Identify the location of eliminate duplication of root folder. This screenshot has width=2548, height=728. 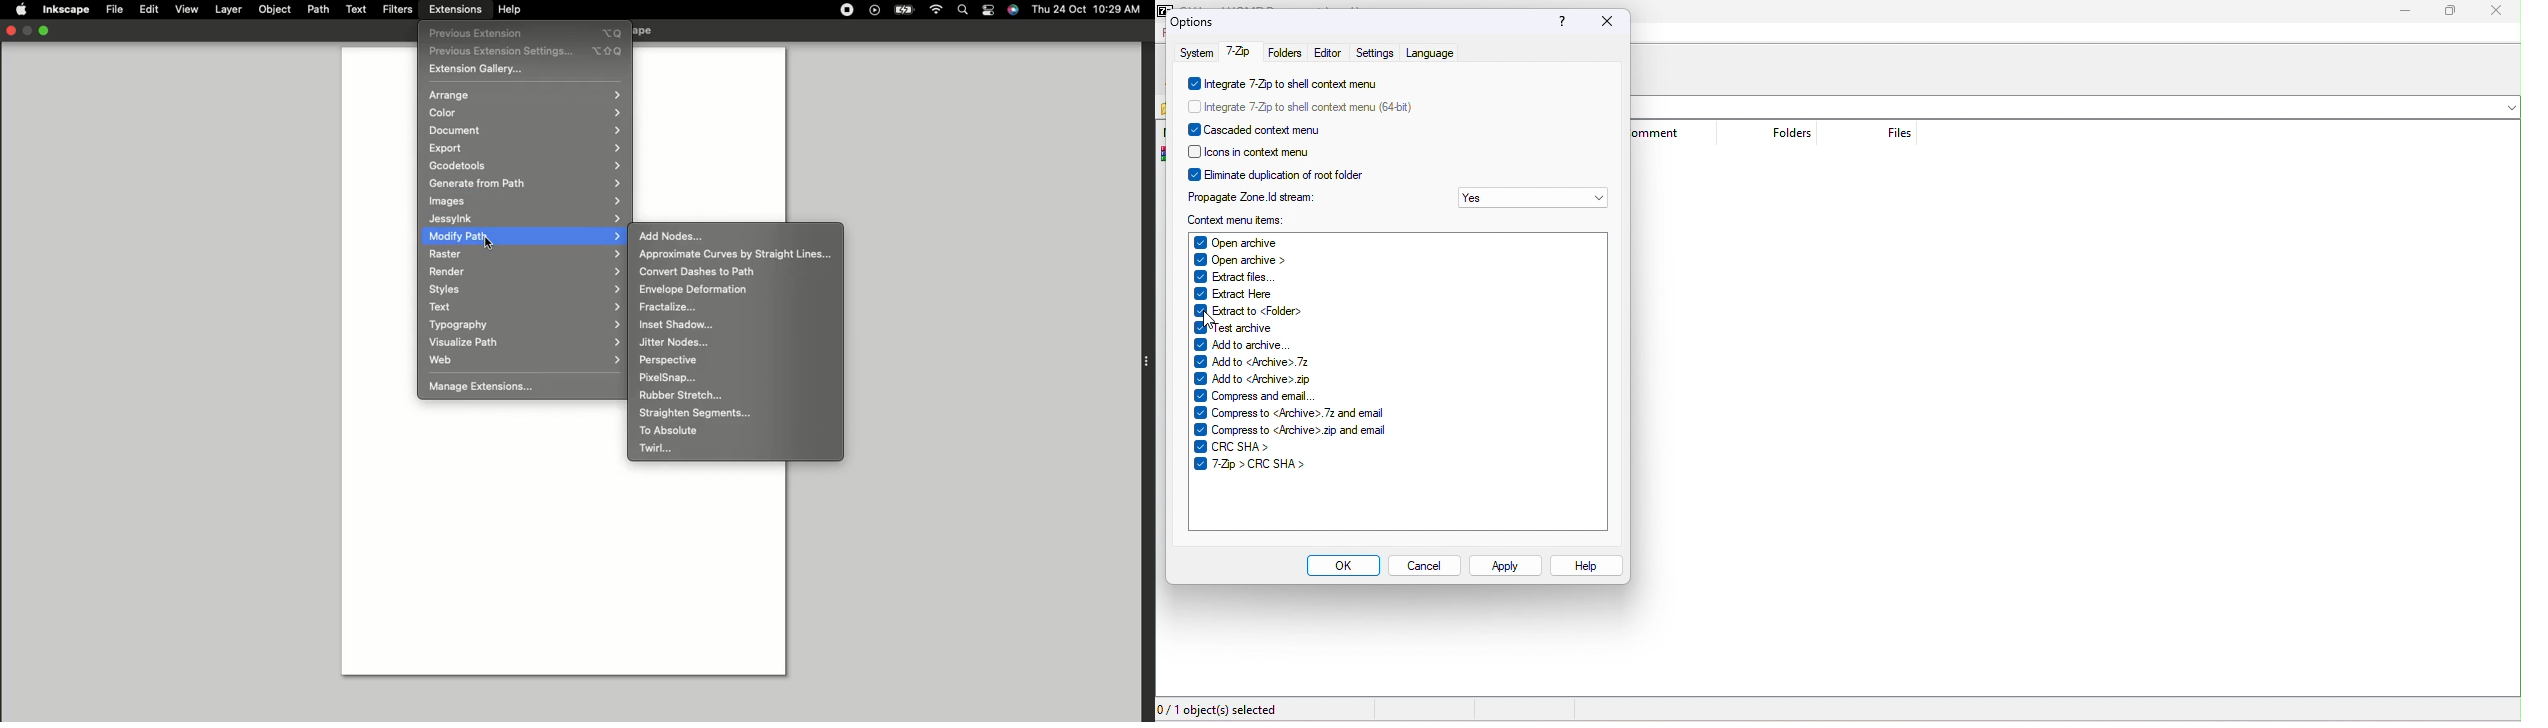
(1282, 172).